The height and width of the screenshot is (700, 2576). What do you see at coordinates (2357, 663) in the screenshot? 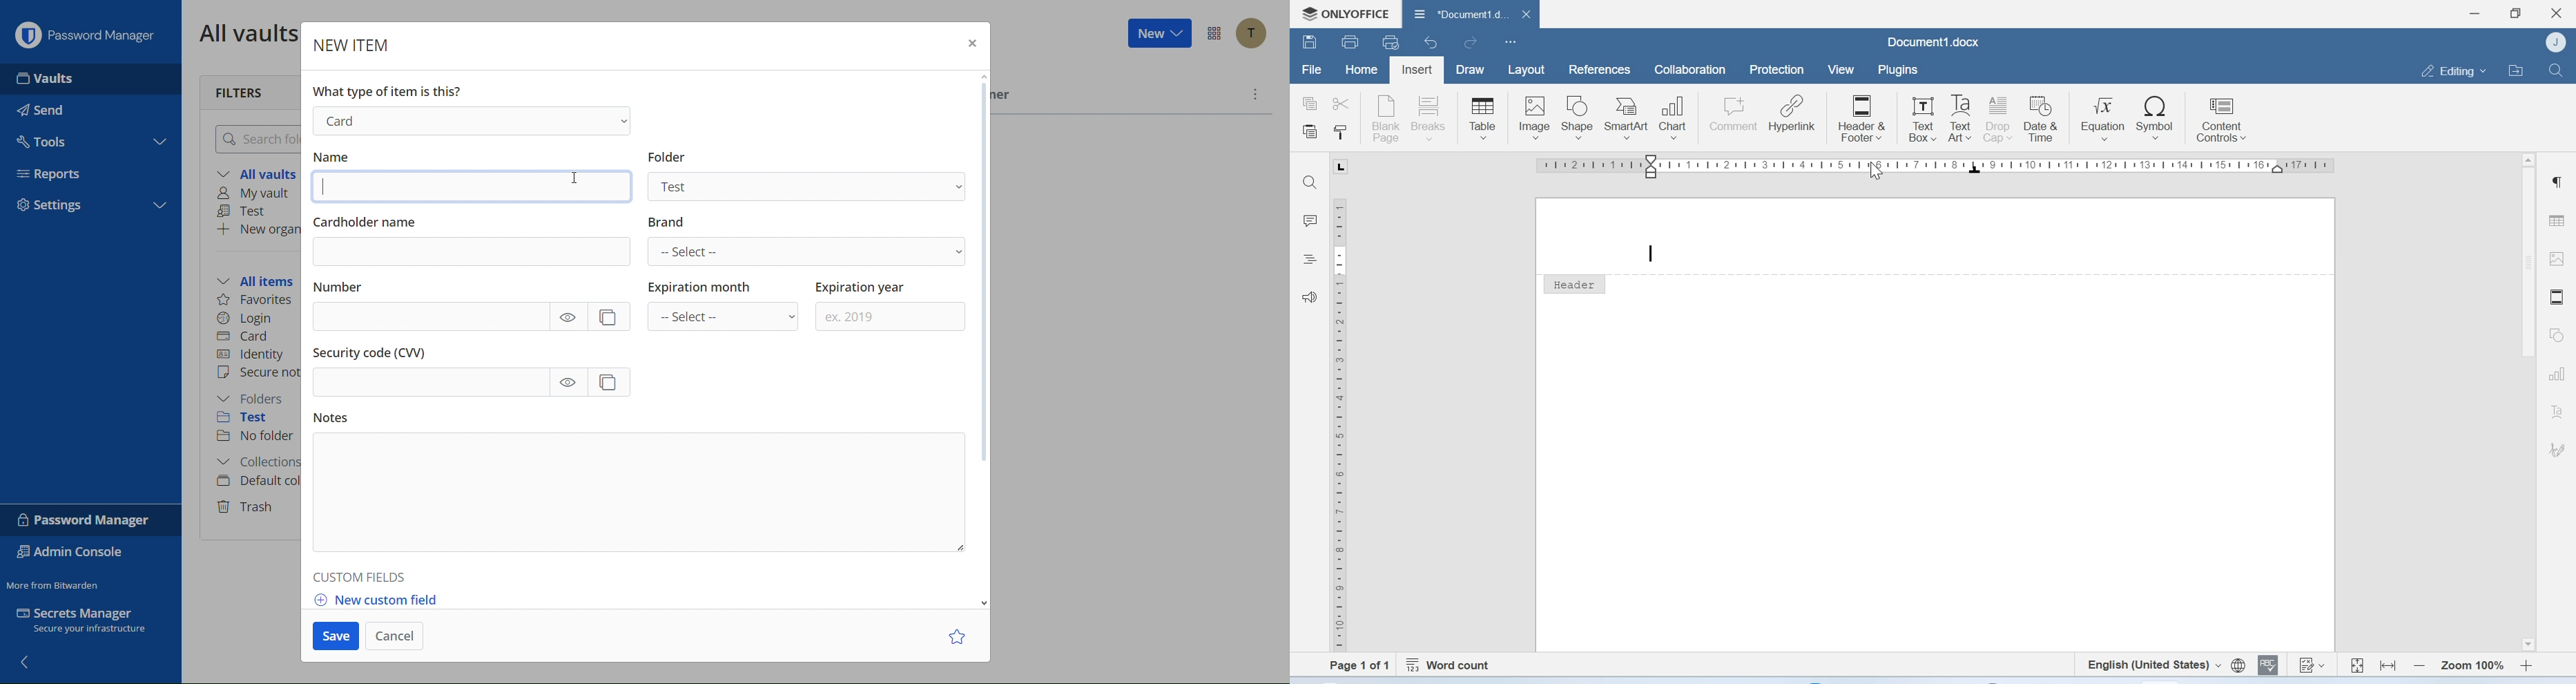
I see `Fit to page` at bounding box center [2357, 663].